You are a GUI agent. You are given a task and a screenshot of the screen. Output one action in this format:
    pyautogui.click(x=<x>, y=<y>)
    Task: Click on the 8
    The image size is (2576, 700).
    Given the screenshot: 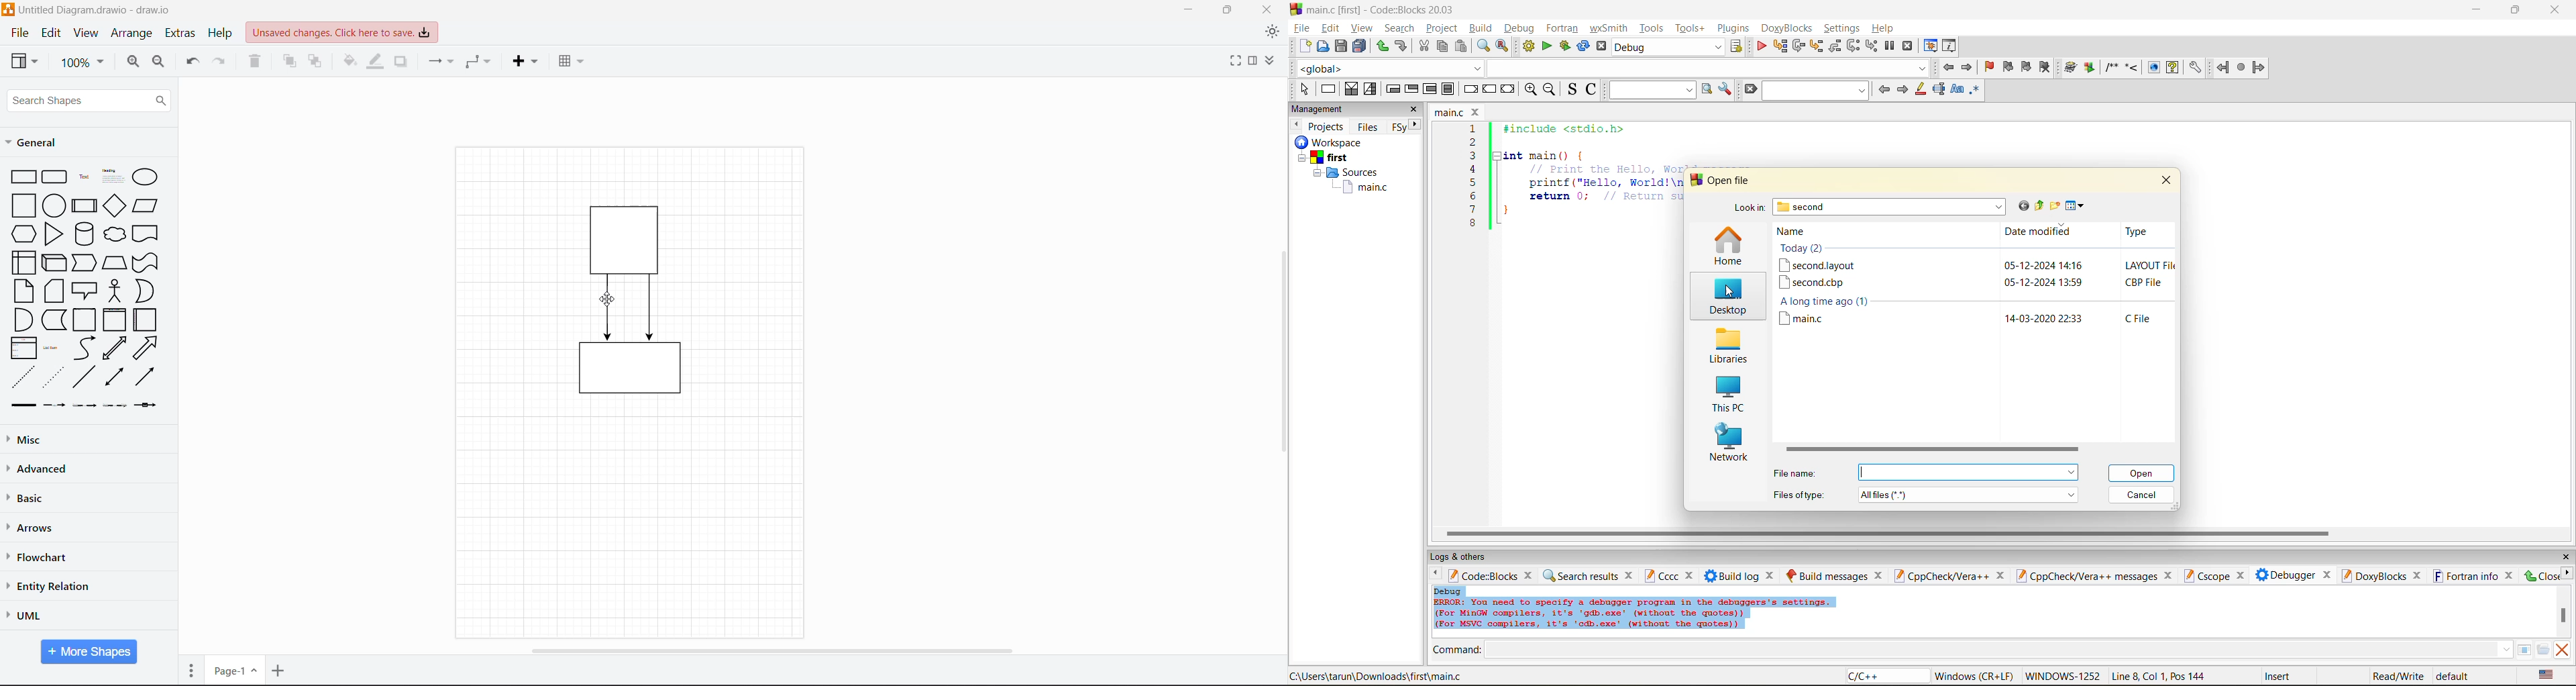 What is the action you would take?
    pyautogui.click(x=1472, y=224)
    